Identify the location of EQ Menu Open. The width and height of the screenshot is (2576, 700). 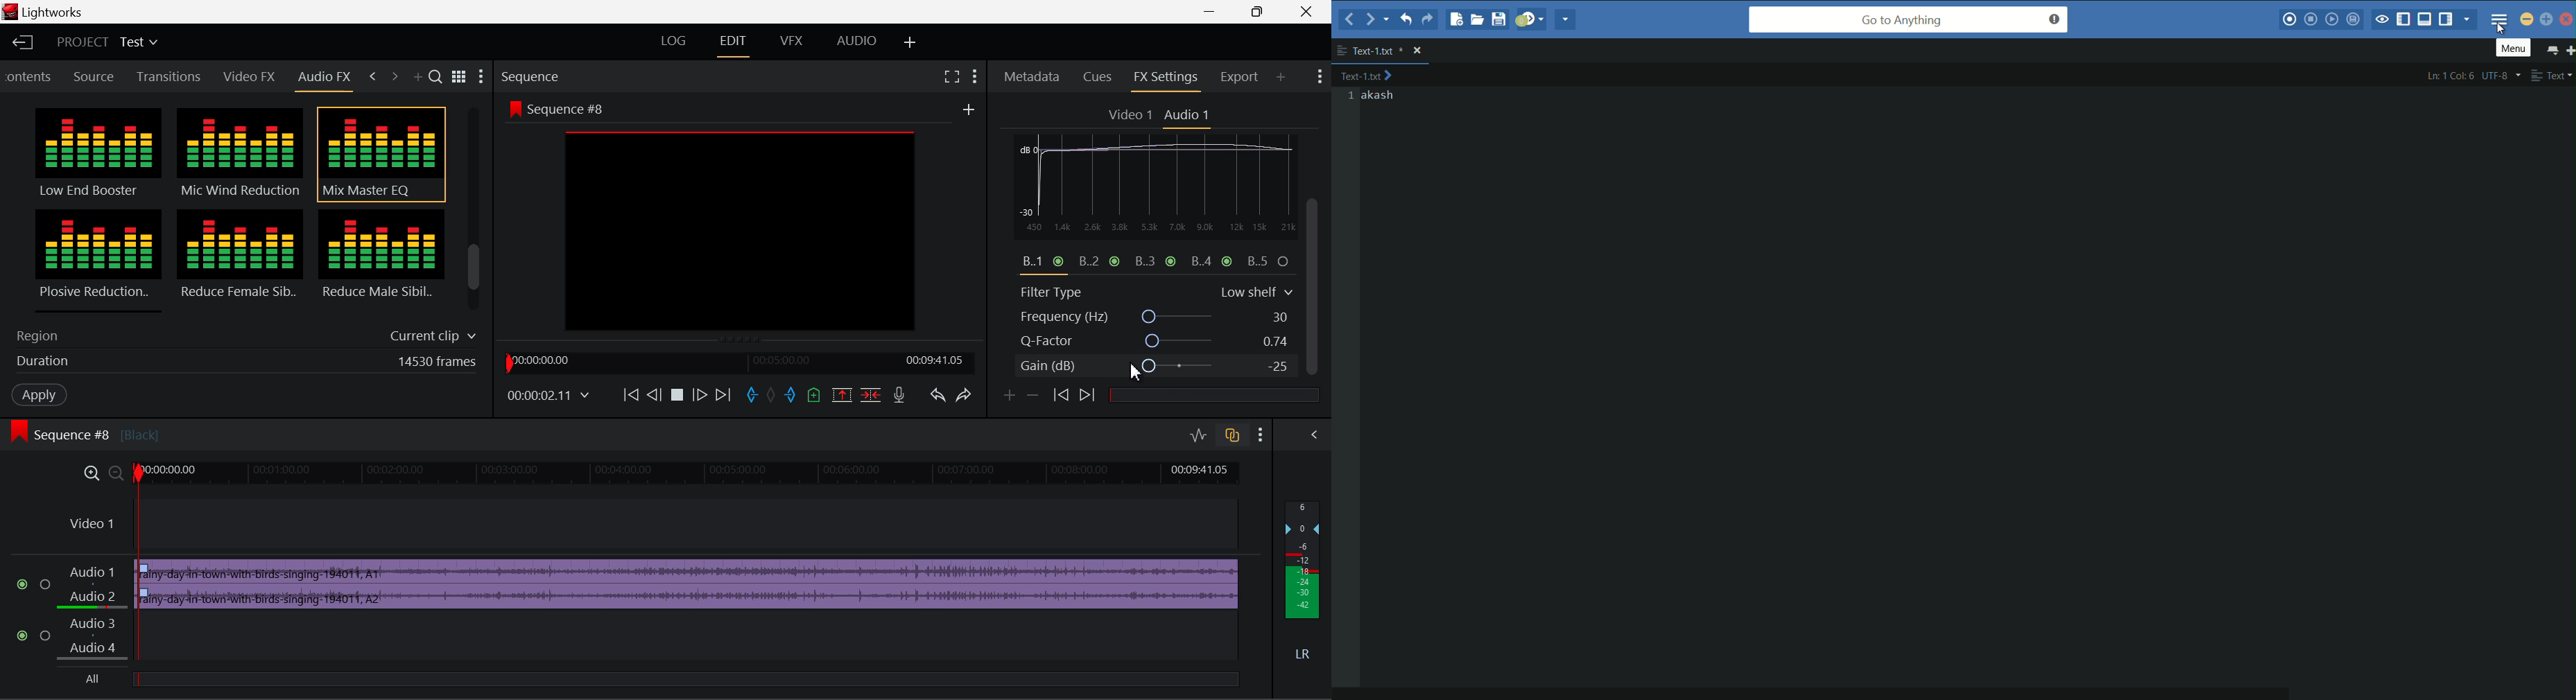
(1028, 144).